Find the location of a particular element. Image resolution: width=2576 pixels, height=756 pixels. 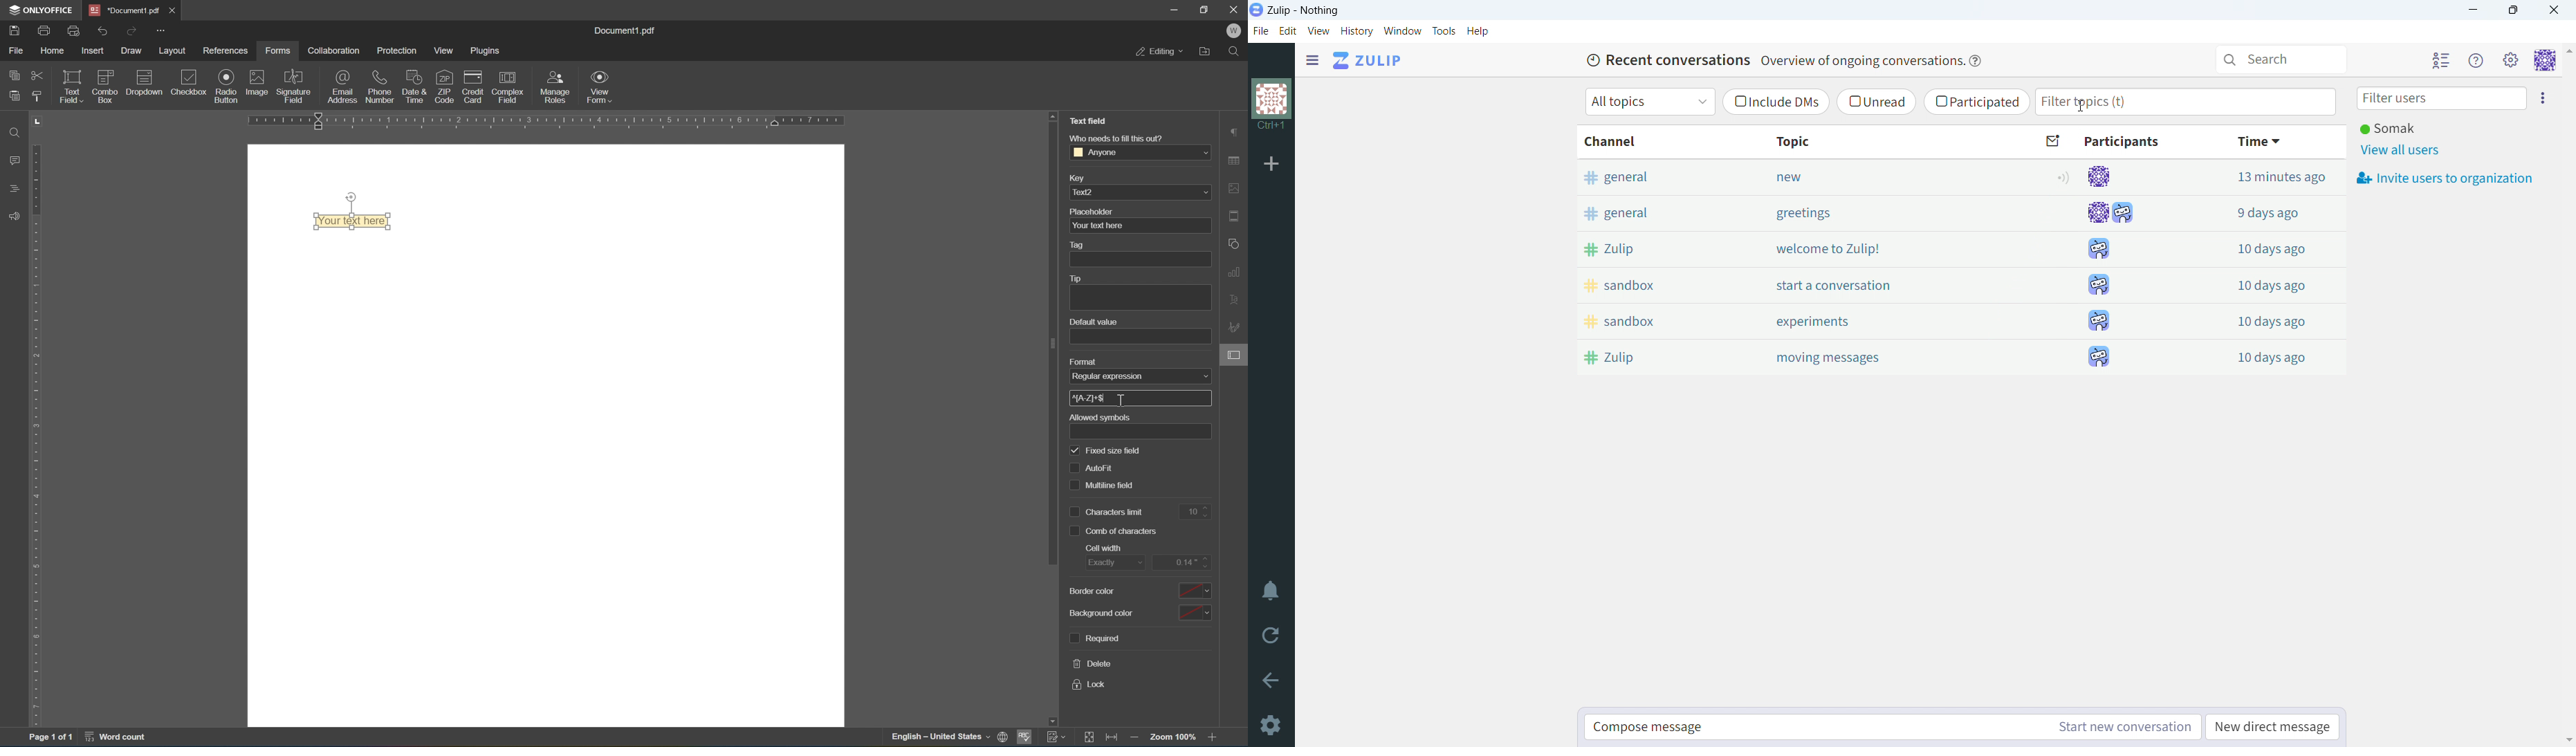

10 days ago is located at coordinates (2256, 319).